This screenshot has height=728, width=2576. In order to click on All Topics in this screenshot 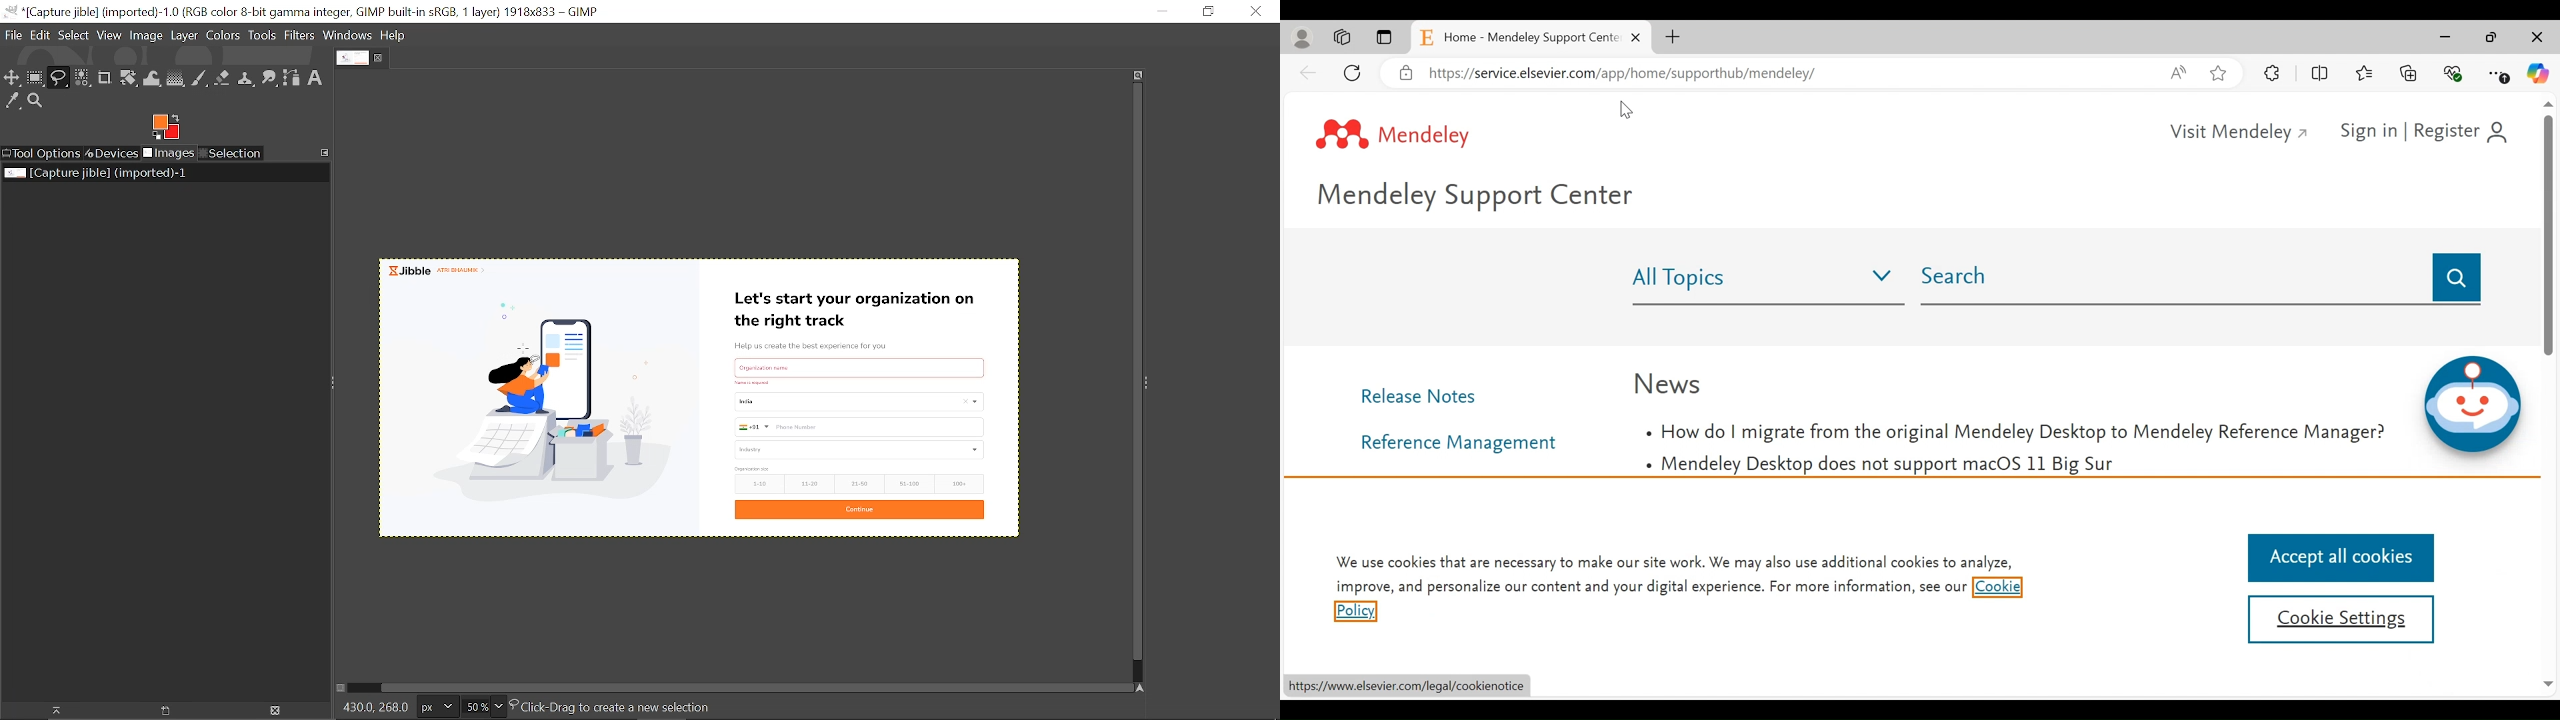, I will do `click(1765, 280)`.